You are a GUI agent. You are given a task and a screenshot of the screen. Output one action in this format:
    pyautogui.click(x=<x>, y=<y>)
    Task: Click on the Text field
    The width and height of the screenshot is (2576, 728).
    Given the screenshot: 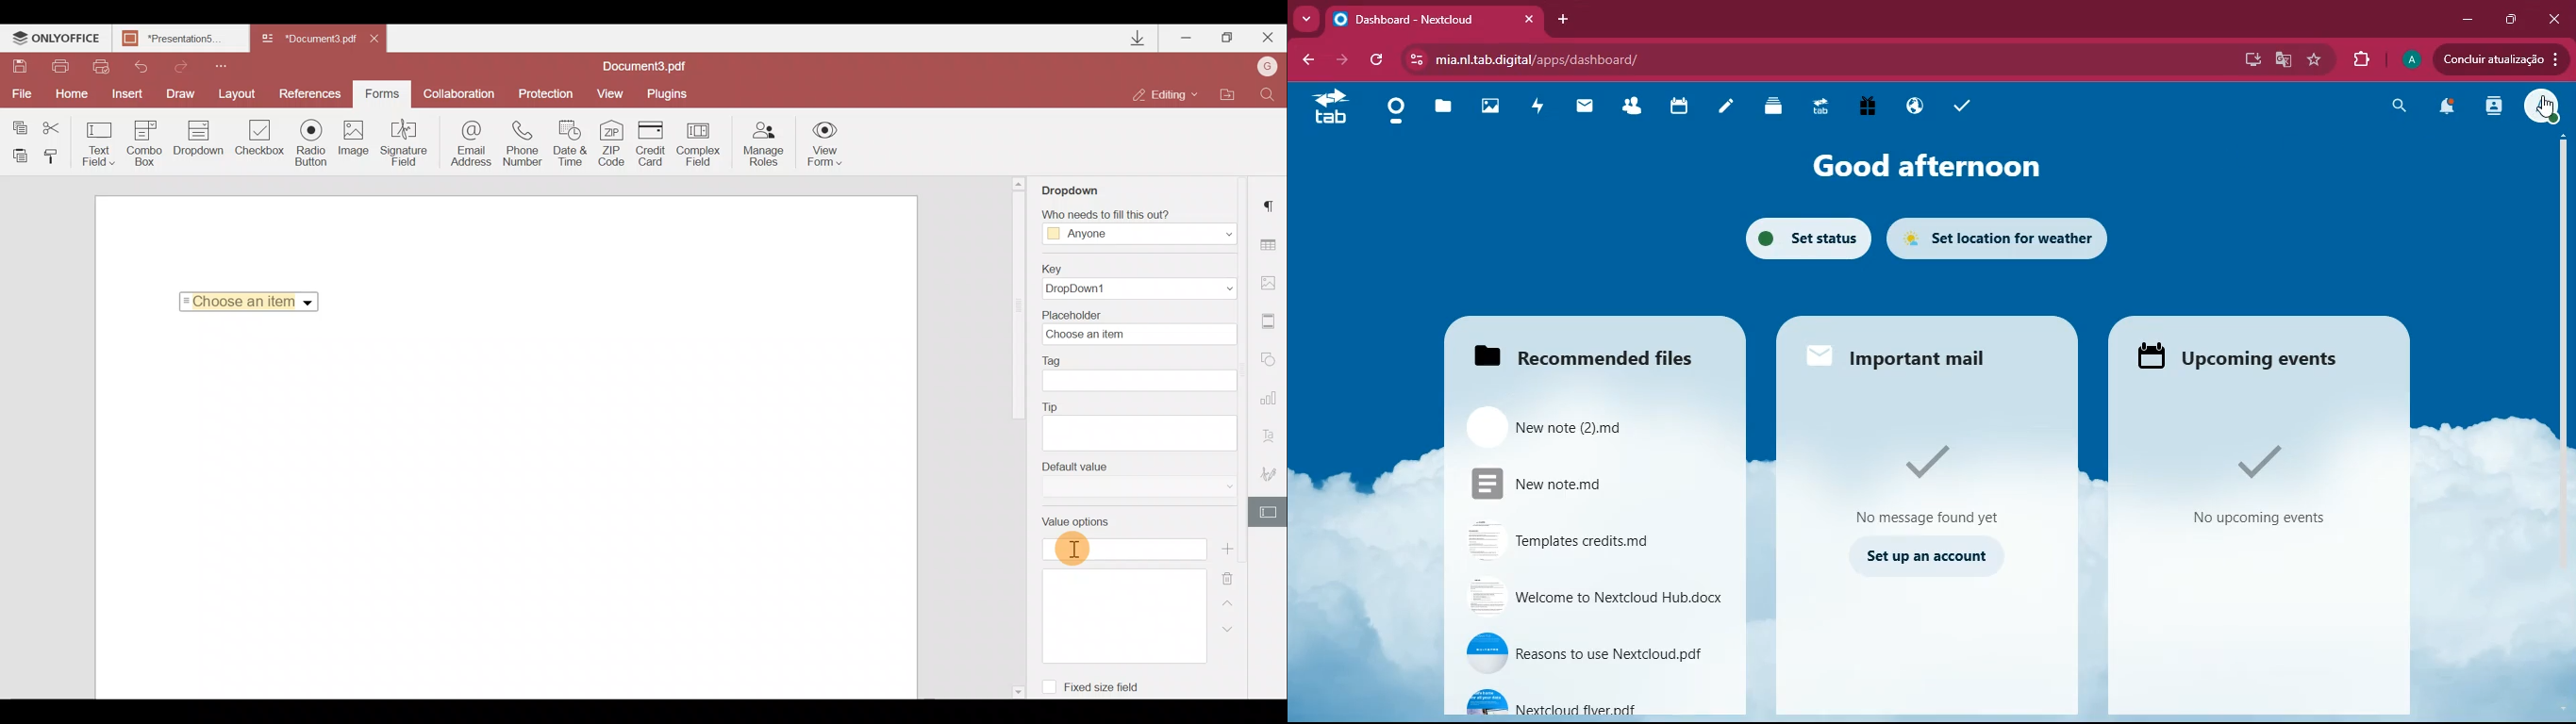 What is the action you would take?
    pyautogui.click(x=99, y=143)
    